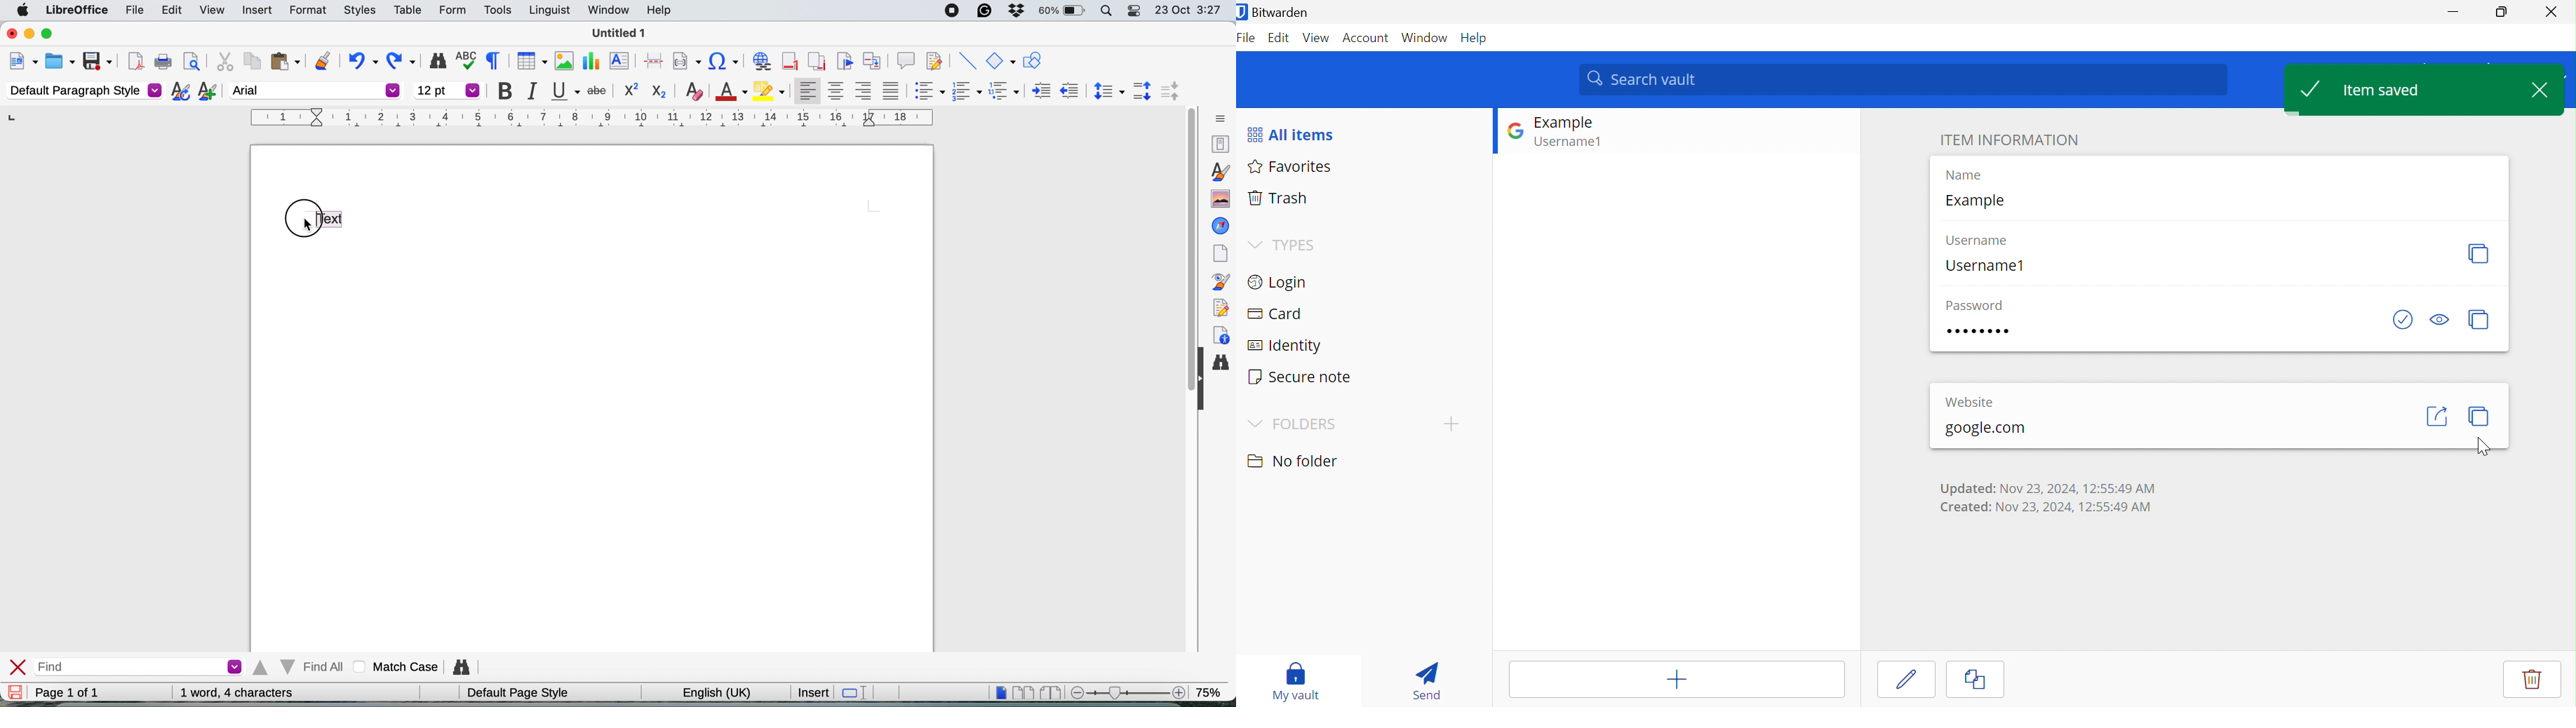 This screenshot has height=728, width=2576. What do you see at coordinates (1222, 333) in the screenshot?
I see `accessibility checks` at bounding box center [1222, 333].